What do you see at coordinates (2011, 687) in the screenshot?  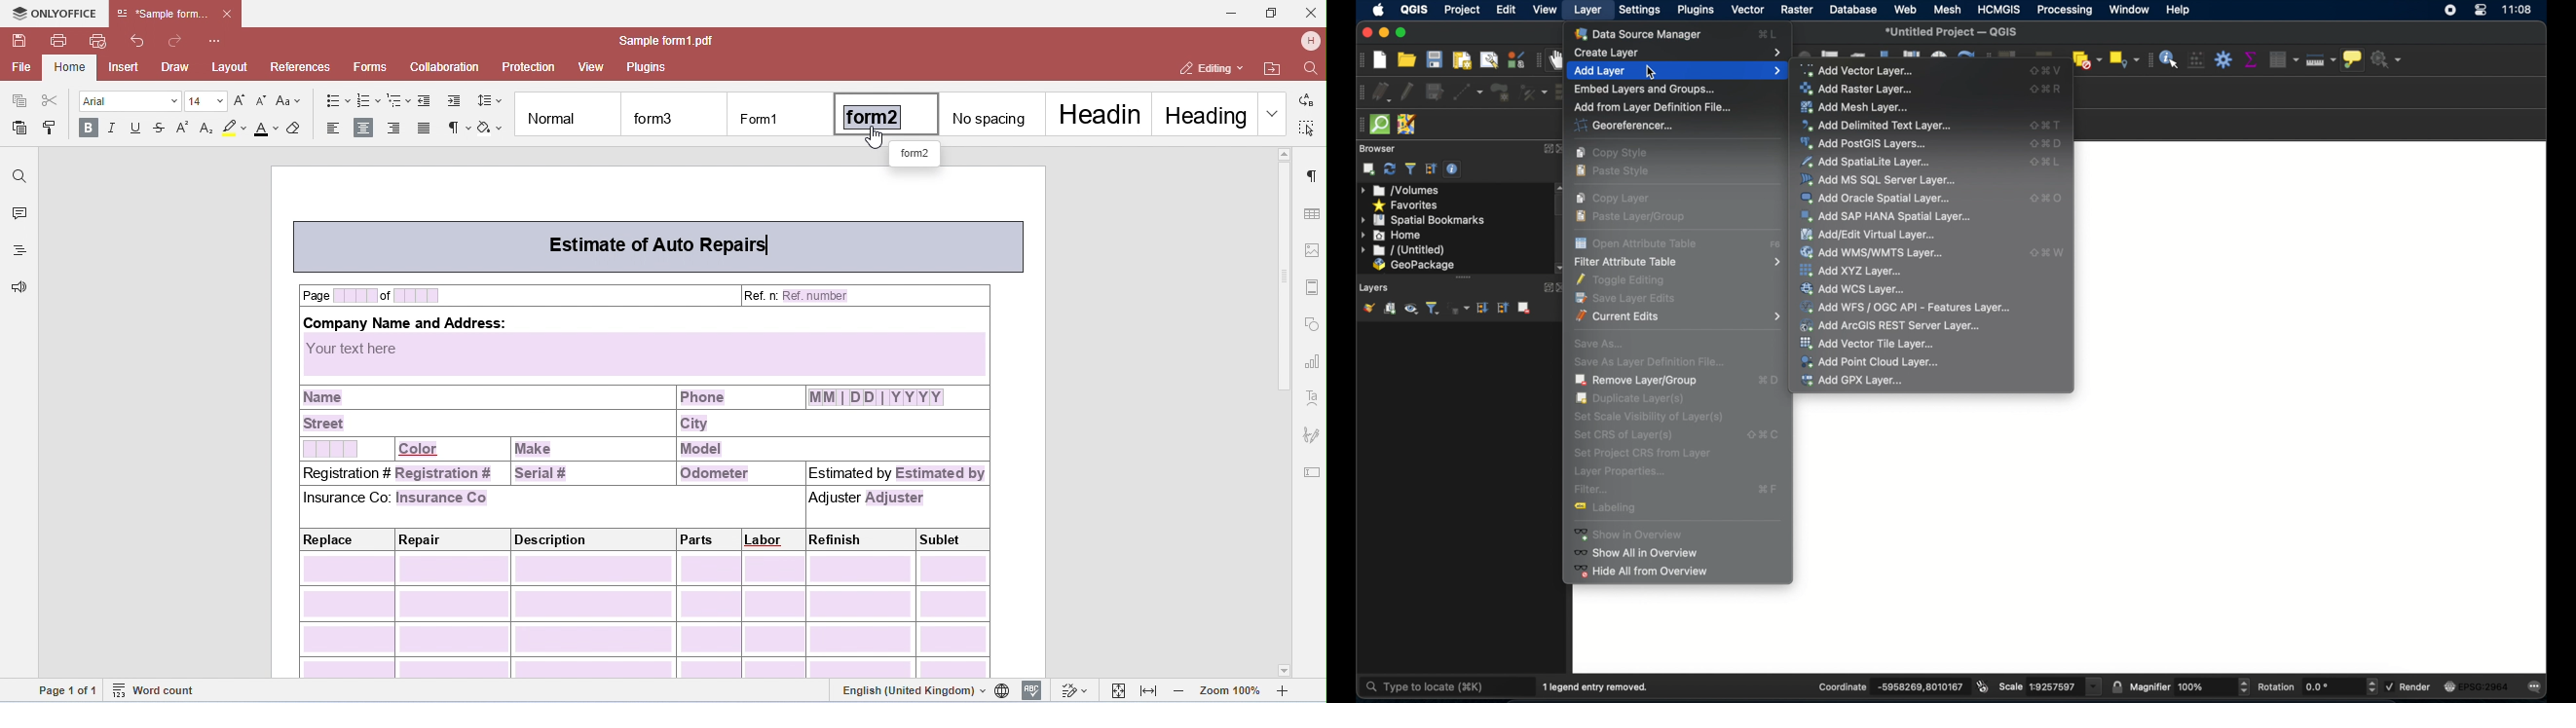 I see `scale` at bounding box center [2011, 687].